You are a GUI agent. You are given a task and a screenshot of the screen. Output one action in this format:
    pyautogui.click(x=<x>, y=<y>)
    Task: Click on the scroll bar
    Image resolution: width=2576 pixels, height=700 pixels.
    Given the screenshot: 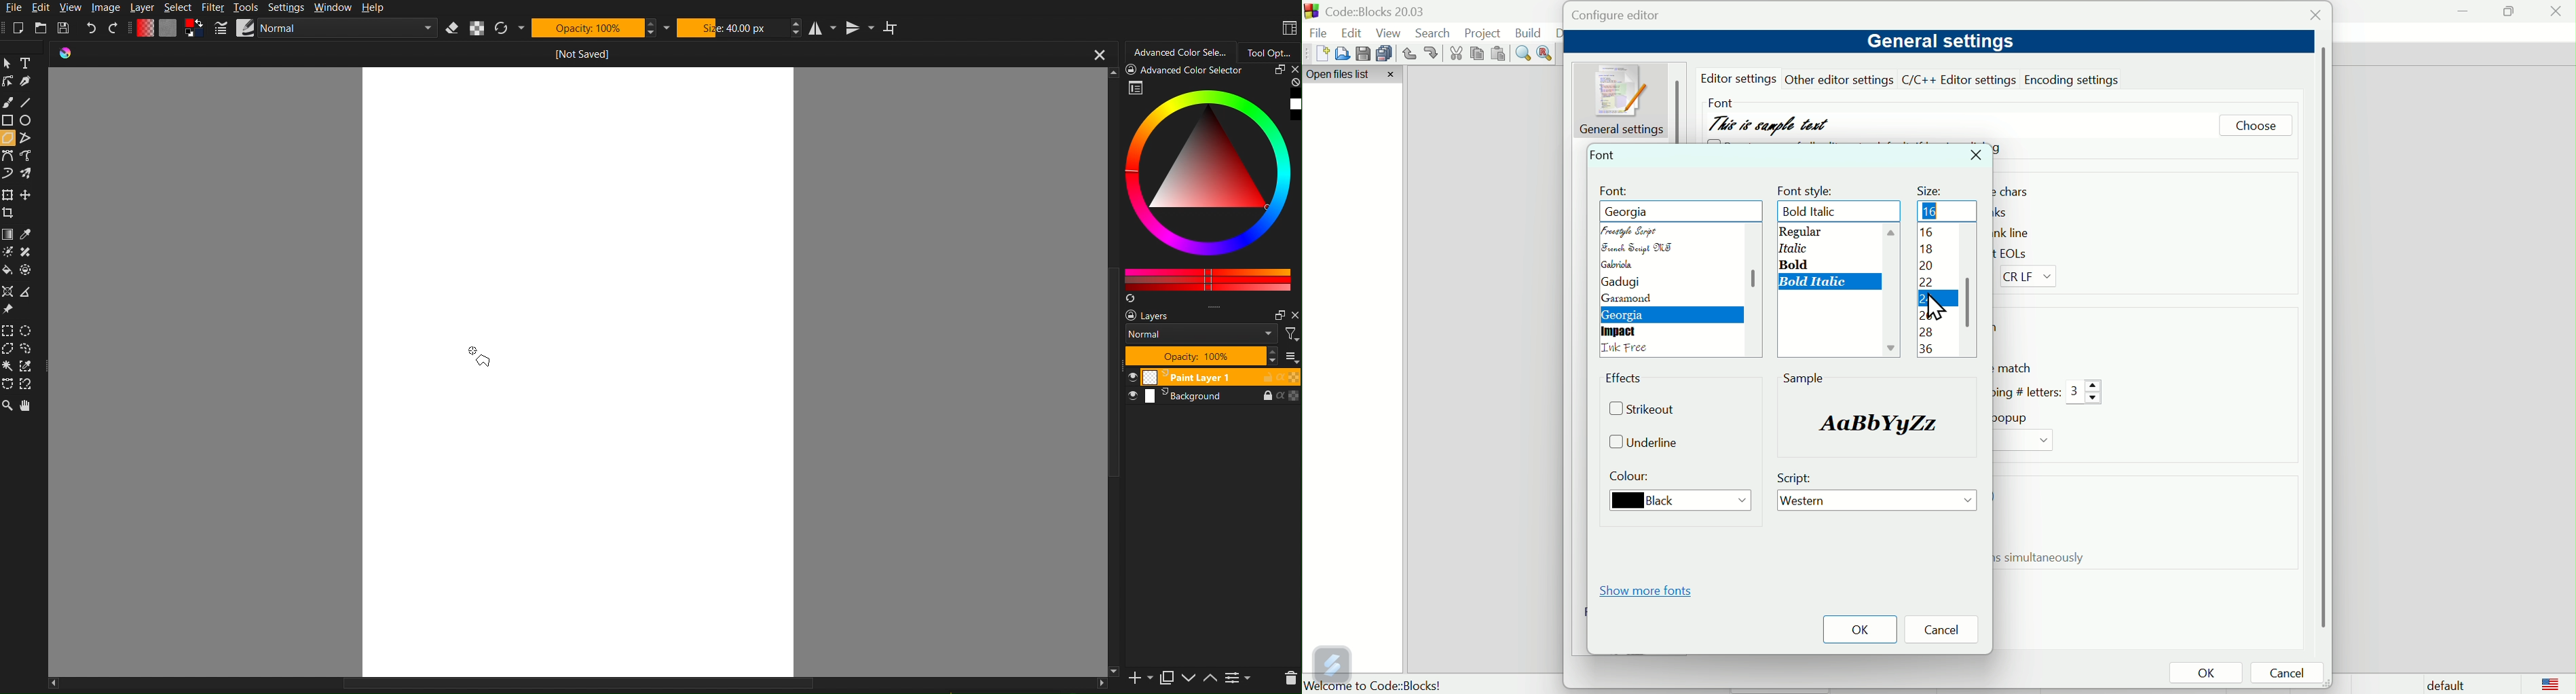 What is the action you would take?
    pyautogui.click(x=577, y=688)
    